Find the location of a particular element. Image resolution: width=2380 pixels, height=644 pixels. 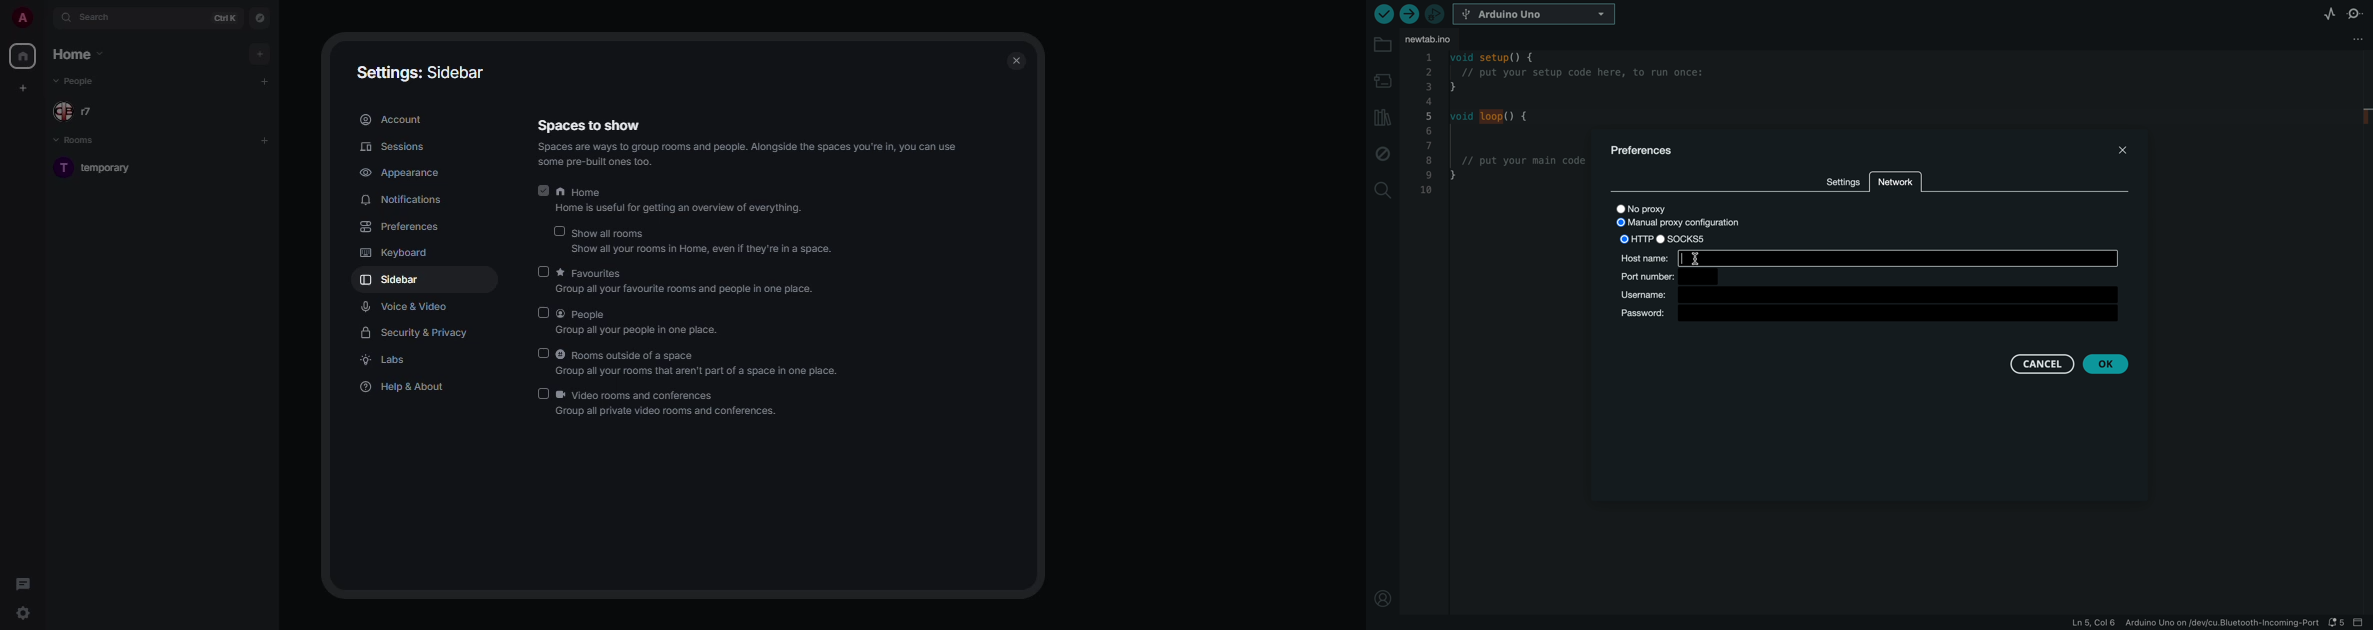

Home is useful for getting an overview of everything.. is located at coordinates (688, 210).